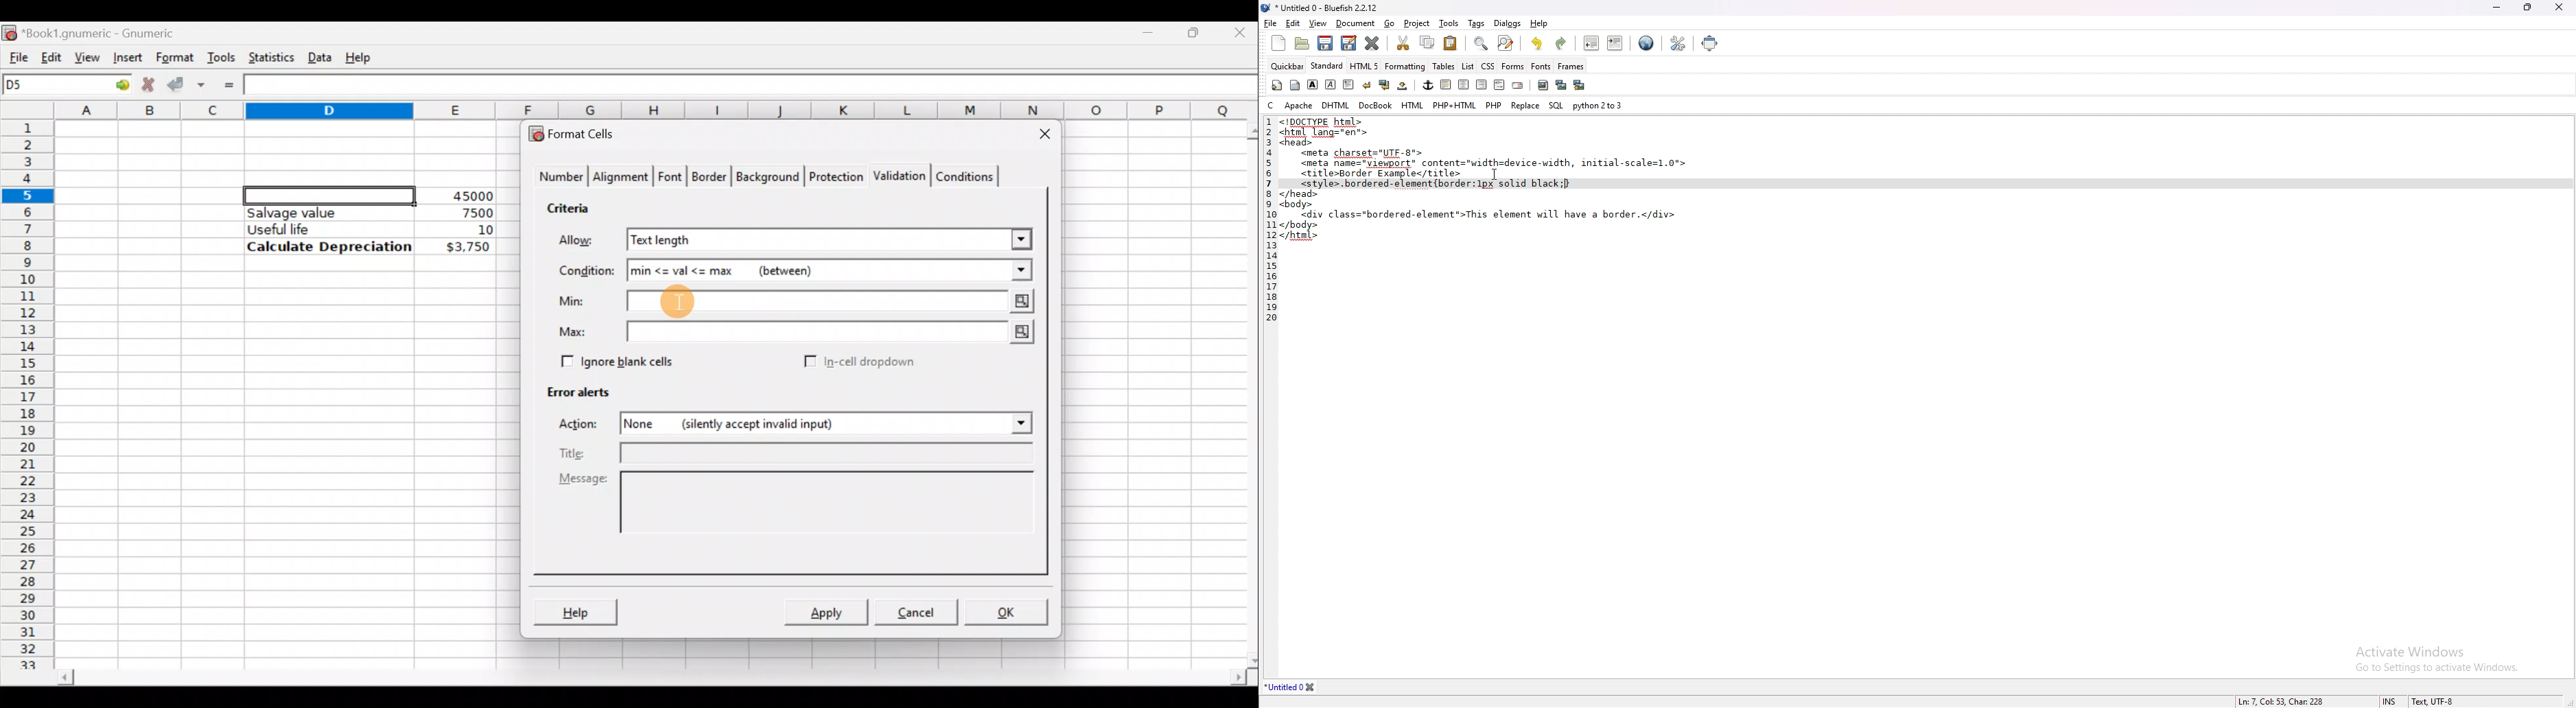 Image resolution: width=2576 pixels, height=728 pixels. Describe the element at coordinates (1455, 105) in the screenshot. I see `php+html` at that location.